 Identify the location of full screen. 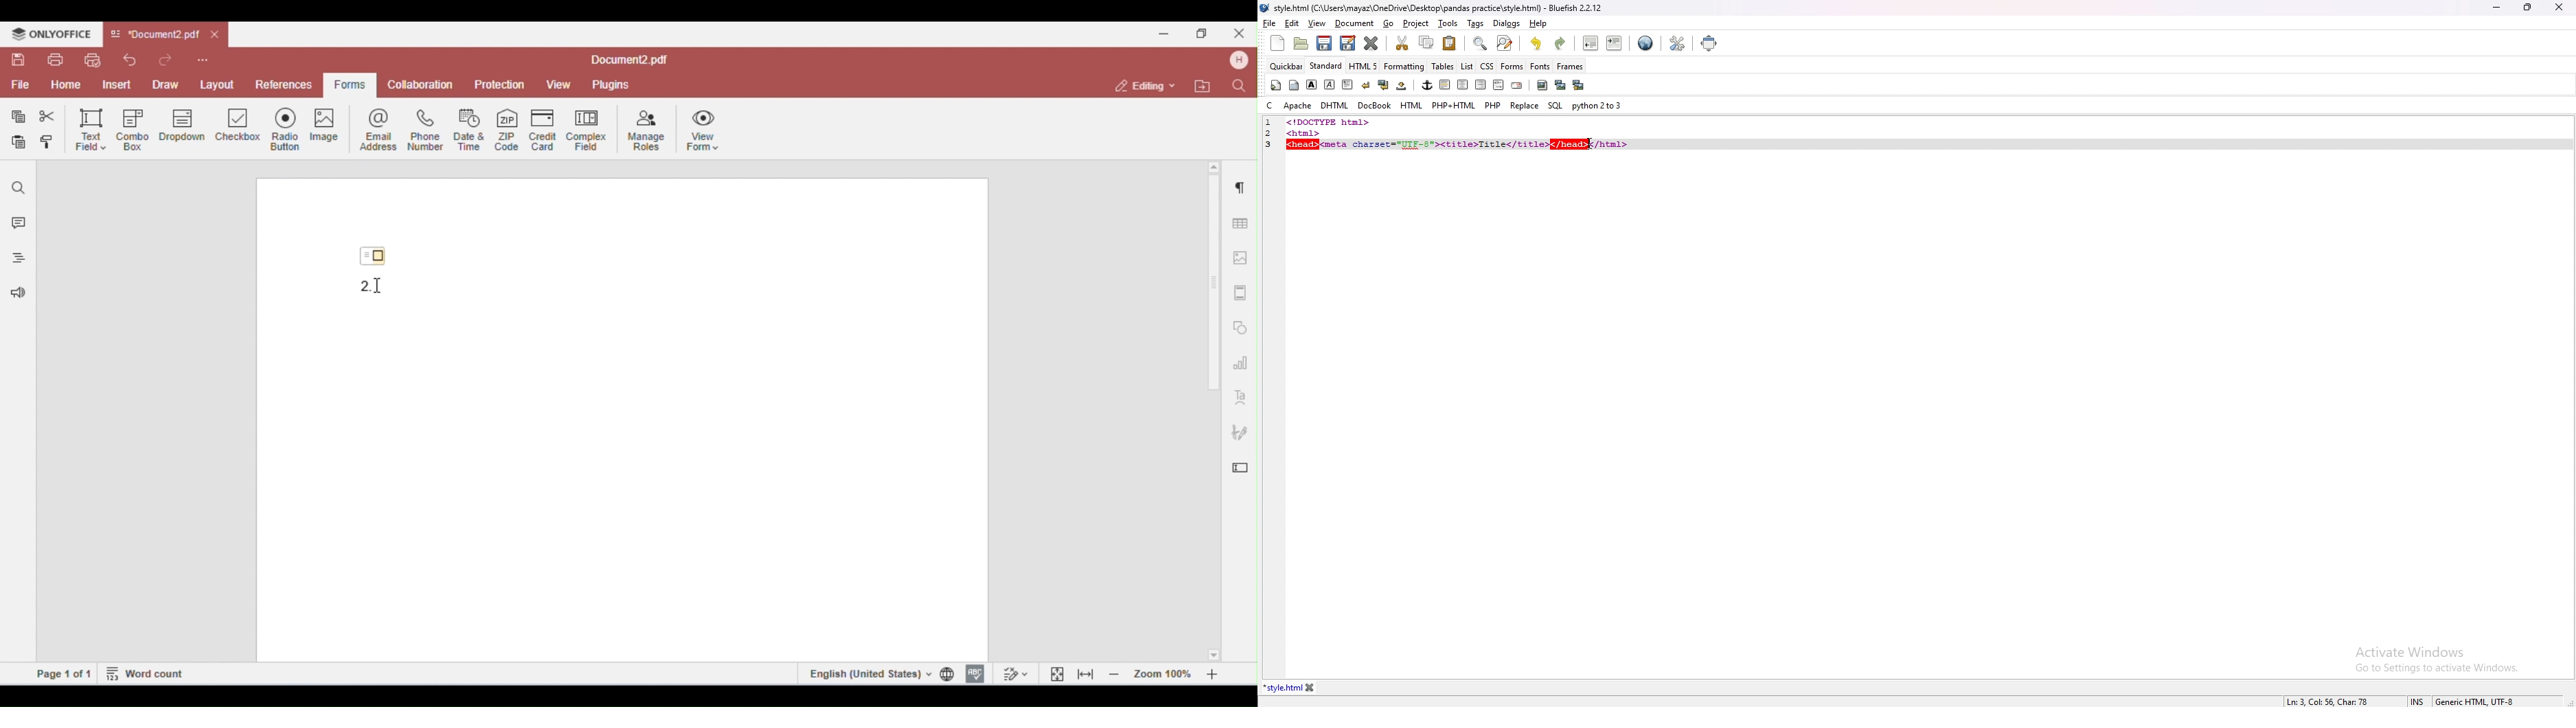
(1711, 43).